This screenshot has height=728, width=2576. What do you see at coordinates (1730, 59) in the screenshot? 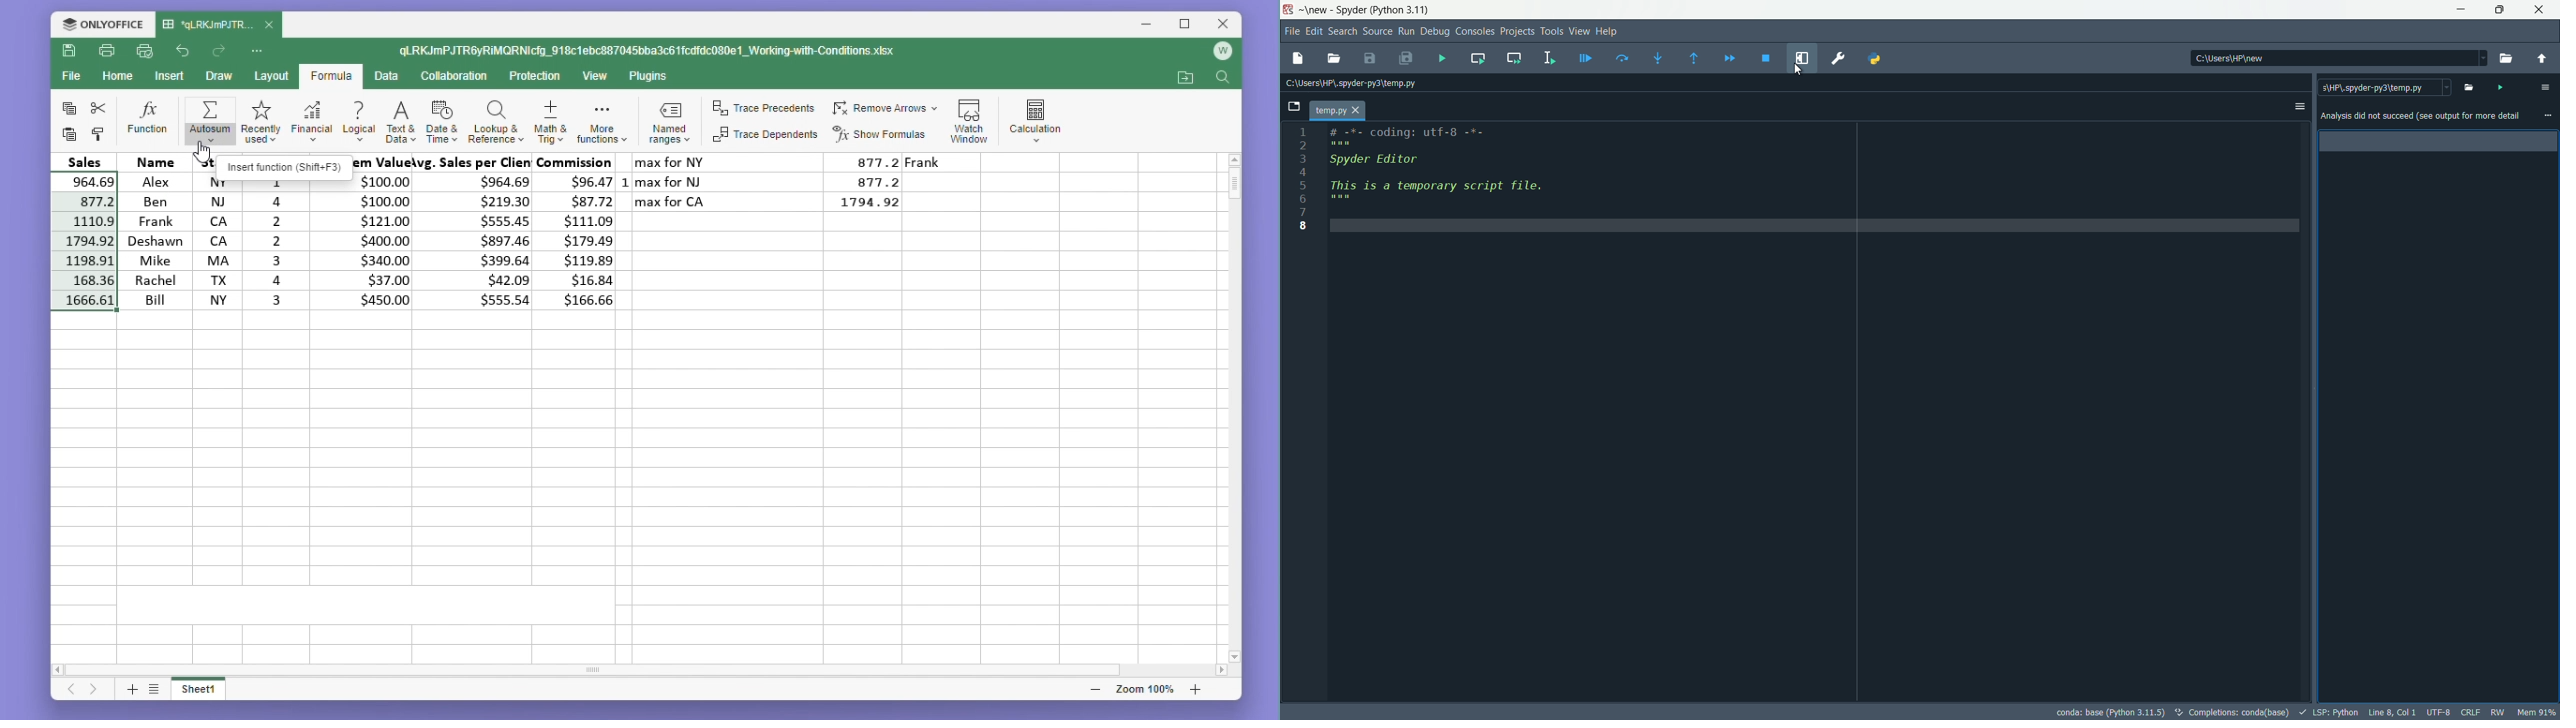
I see `continue execution until next breakpoint` at bounding box center [1730, 59].